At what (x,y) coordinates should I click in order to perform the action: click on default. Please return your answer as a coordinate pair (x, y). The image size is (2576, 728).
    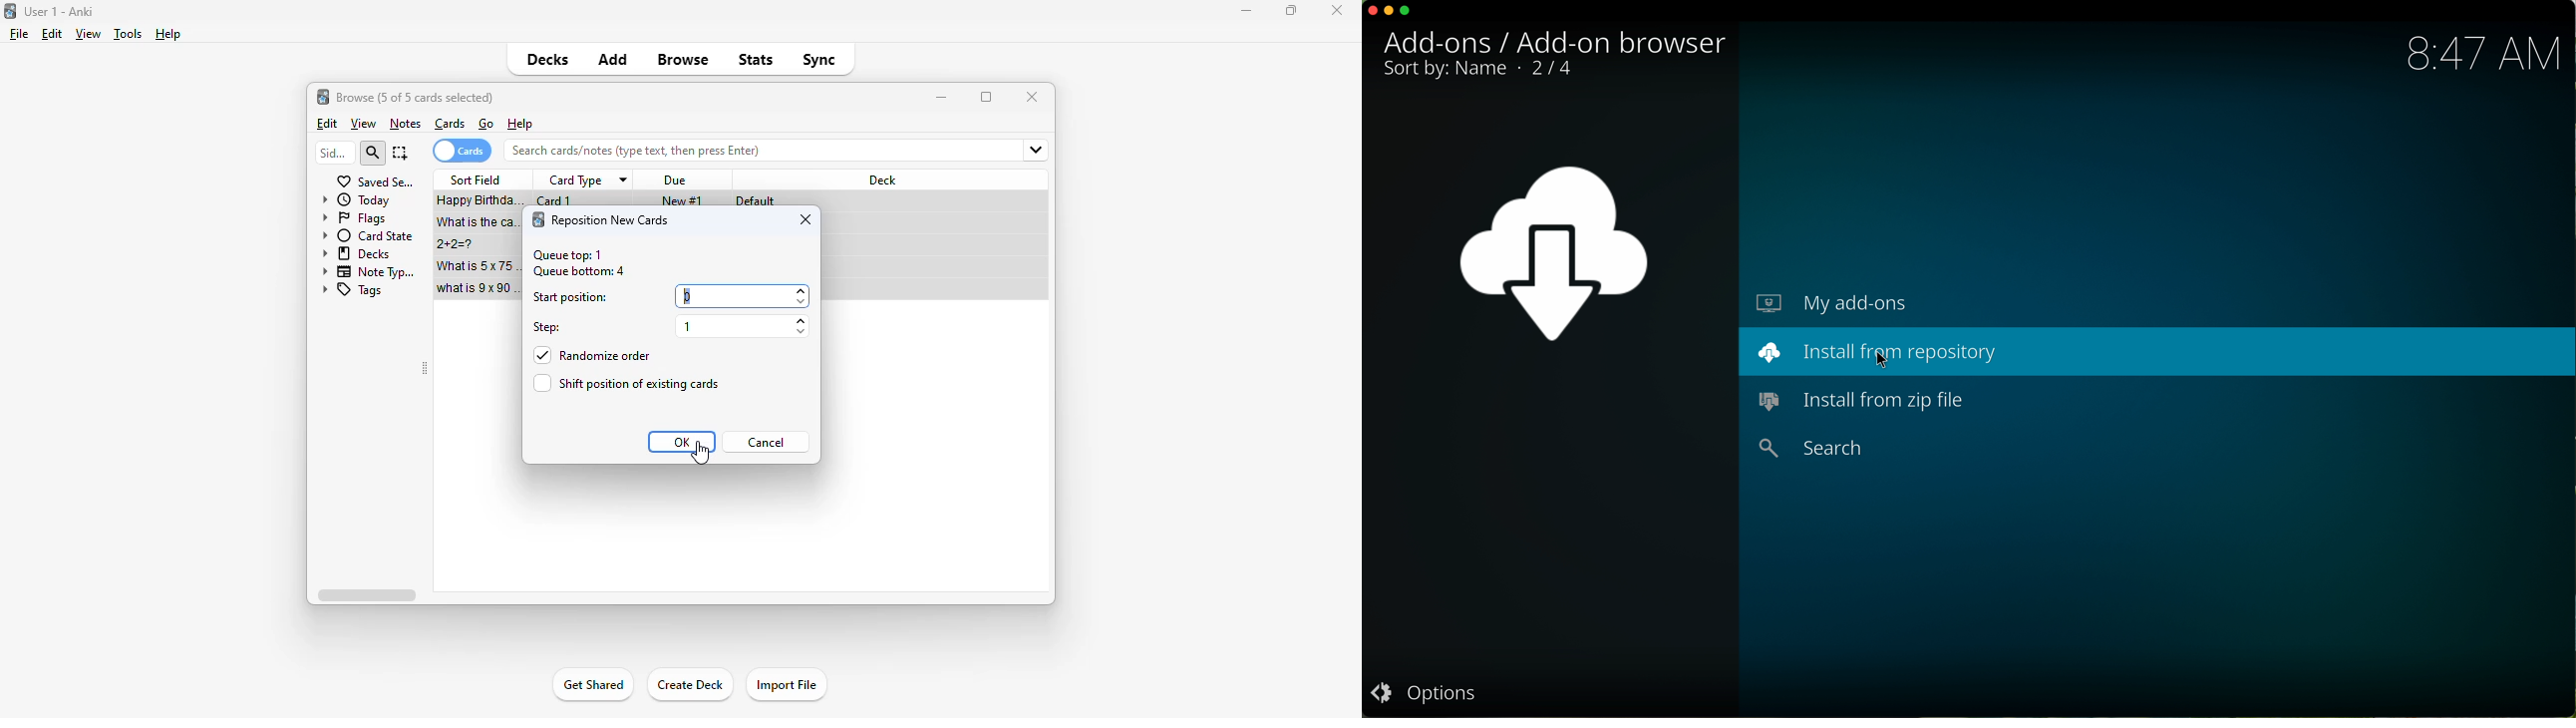
    Looking at the image, I should click on (758, 201).